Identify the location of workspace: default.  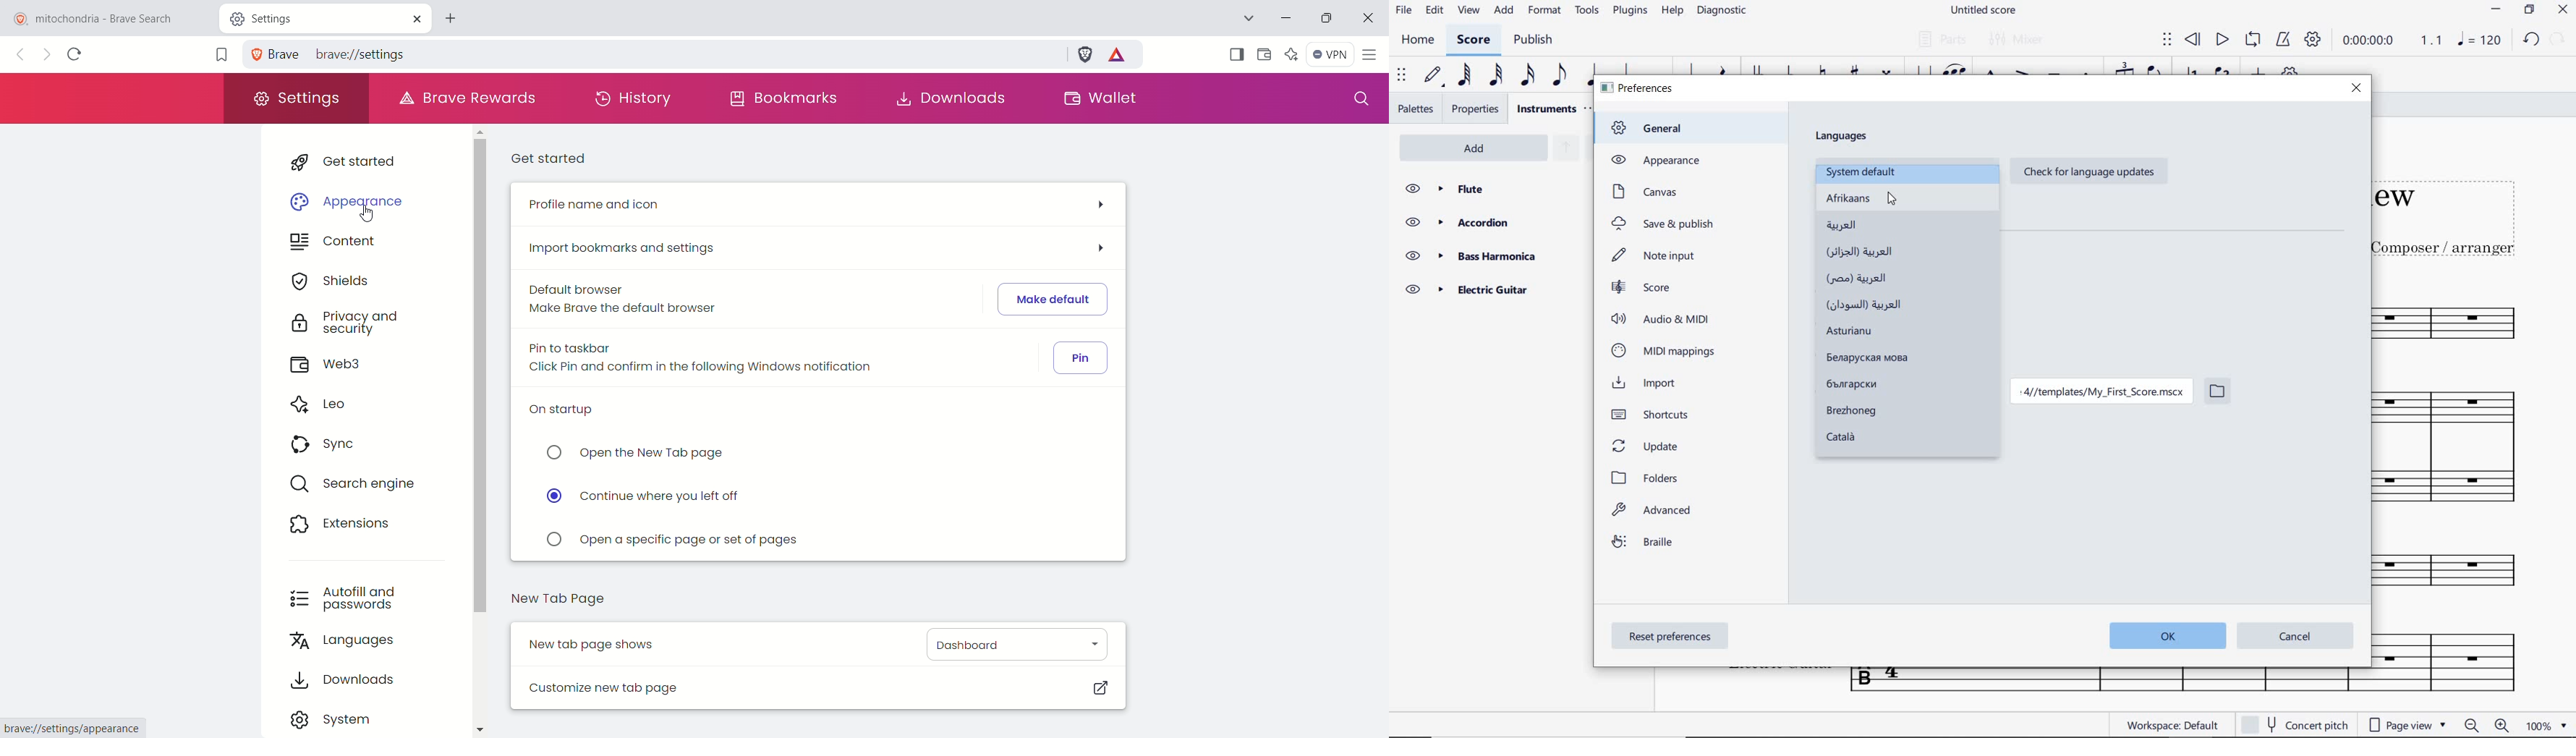
(2173, 725).